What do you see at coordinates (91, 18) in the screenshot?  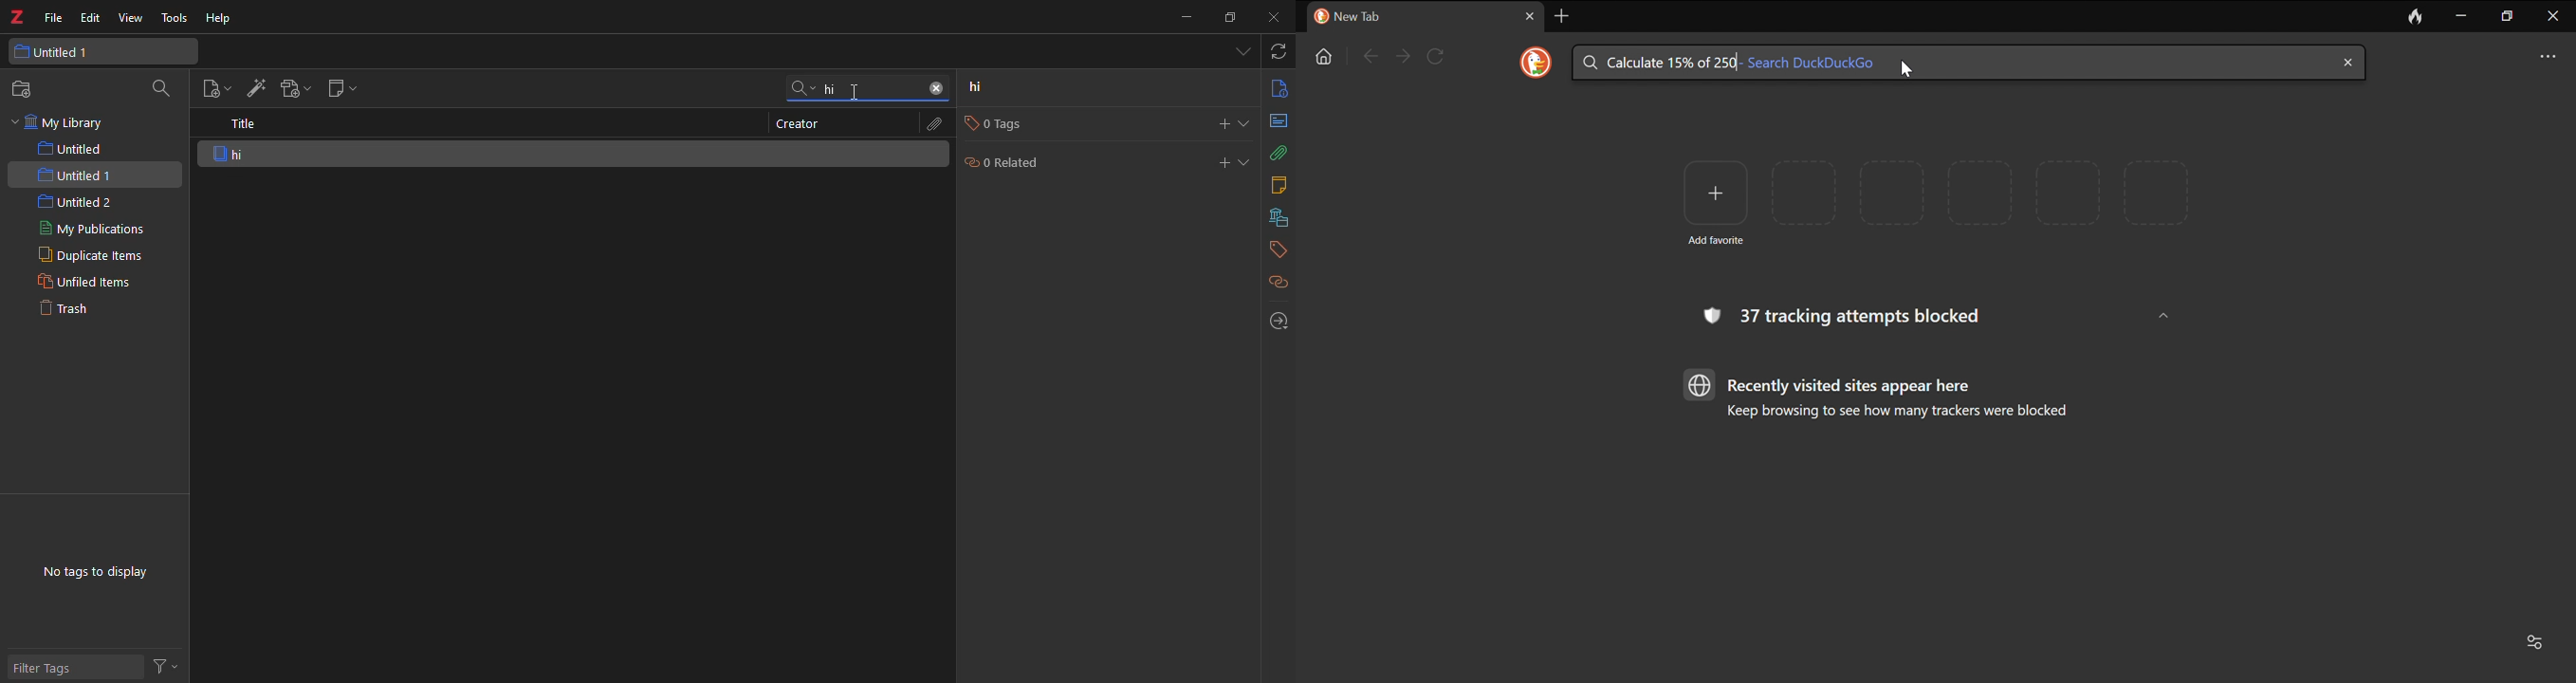 I see `edit` at bounding box center [91, 18].